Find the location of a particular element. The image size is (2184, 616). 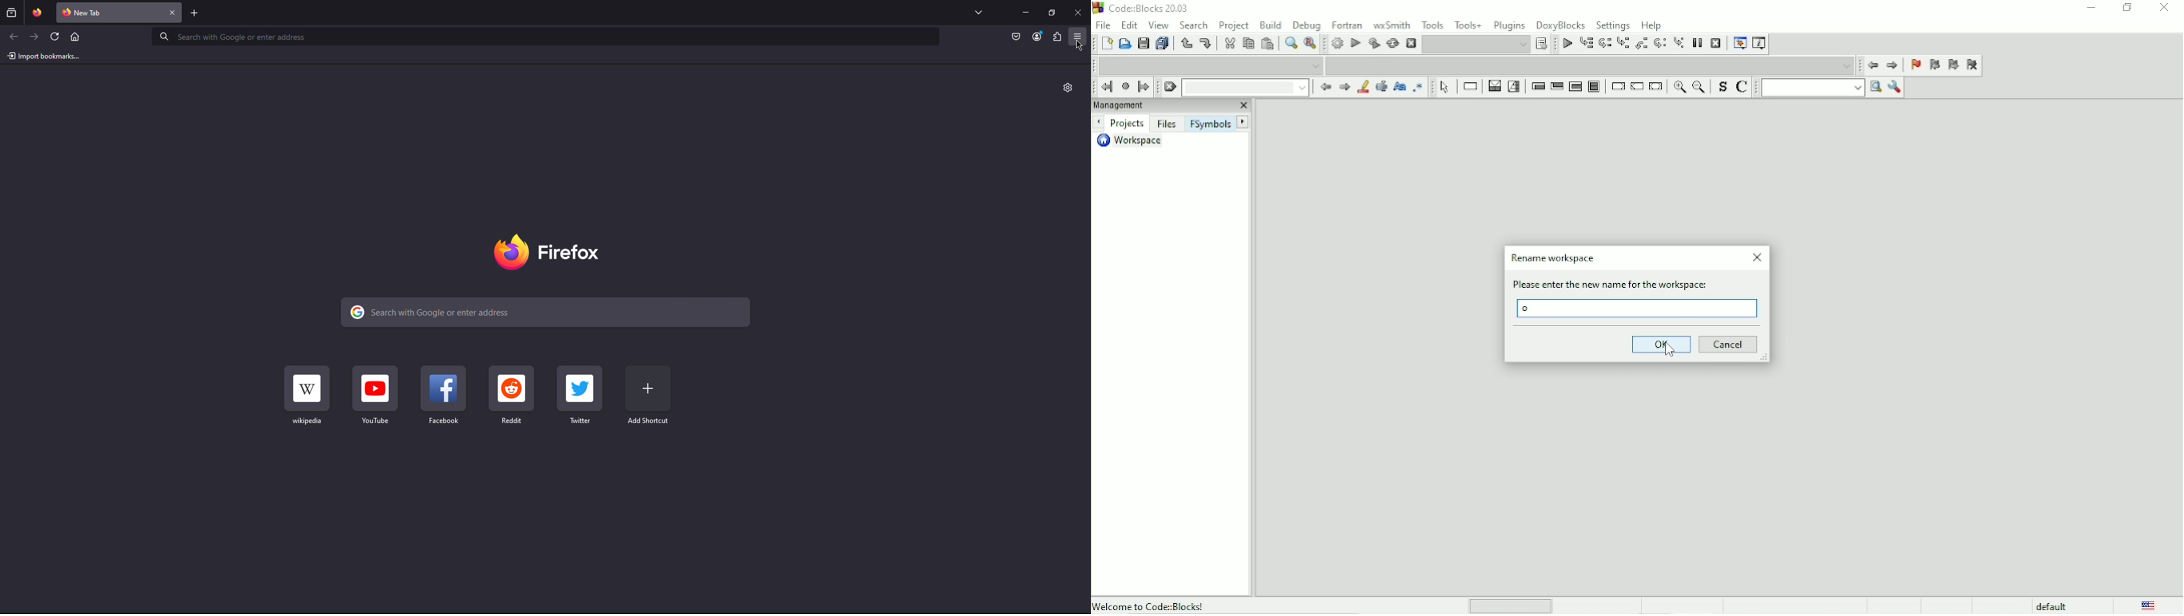

Stop debugger is located at coordinates (1716, 43).